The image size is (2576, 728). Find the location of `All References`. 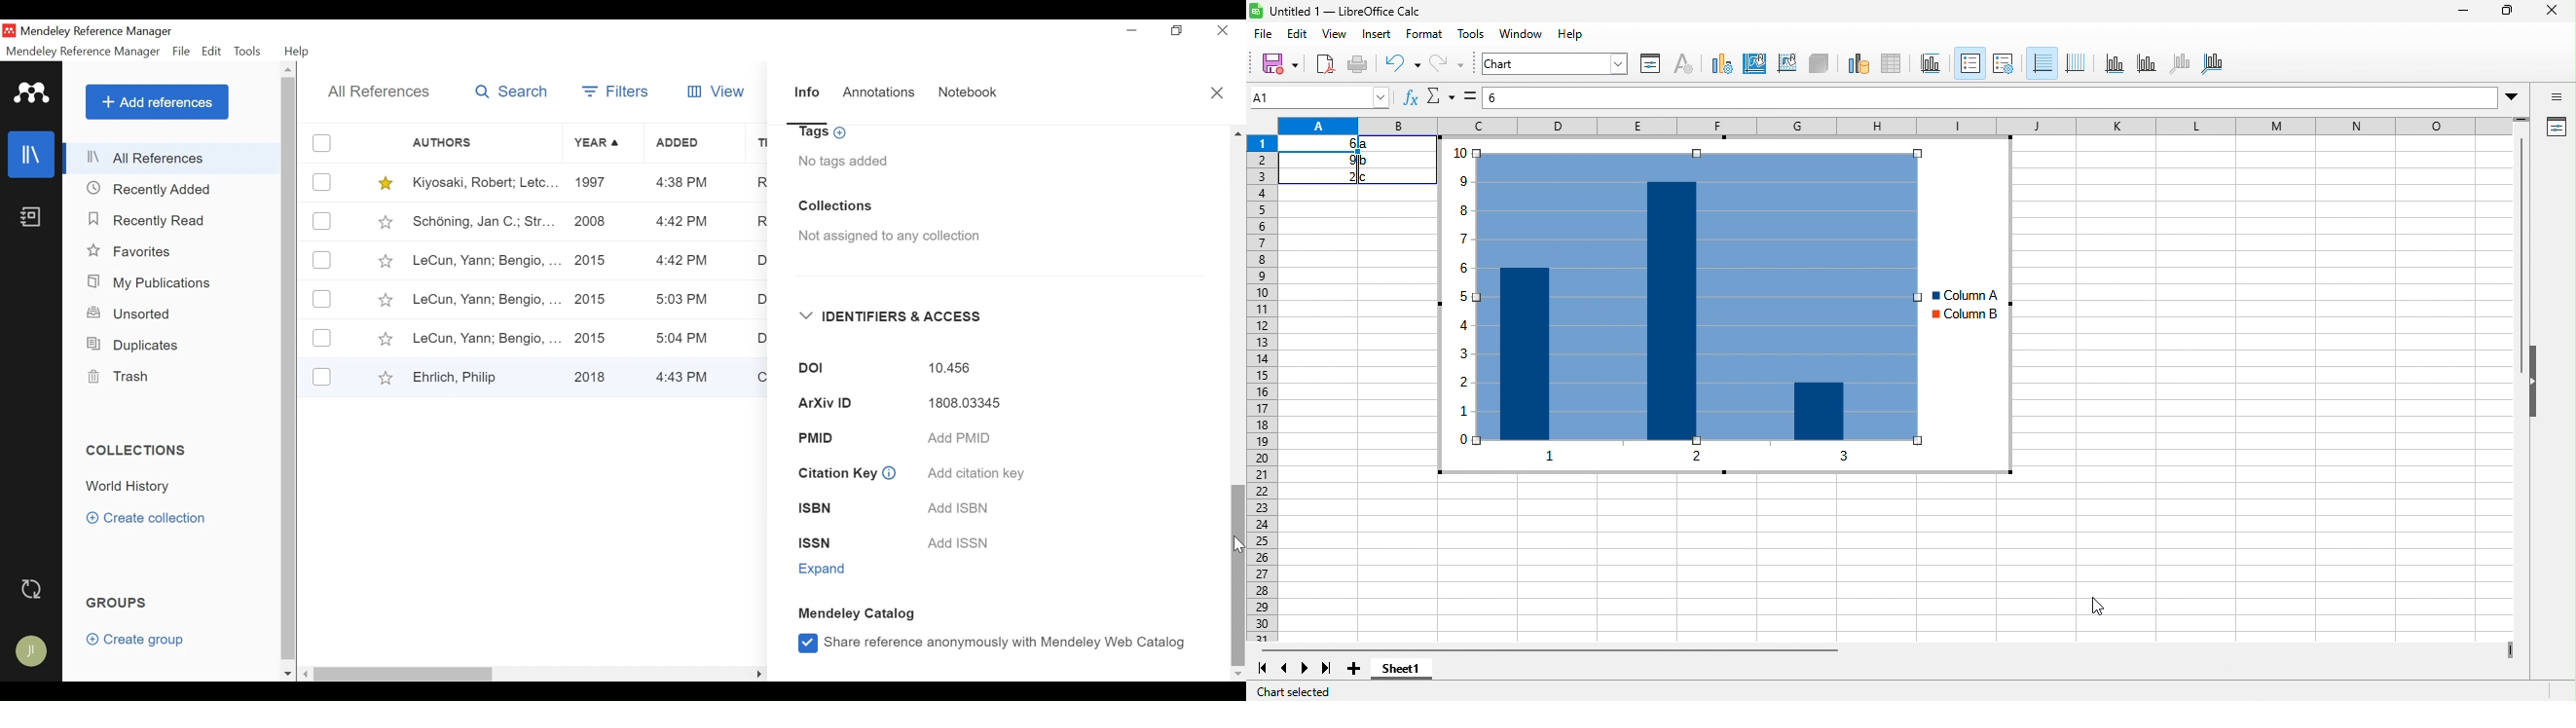

All References is located at coordinates (174, 159).